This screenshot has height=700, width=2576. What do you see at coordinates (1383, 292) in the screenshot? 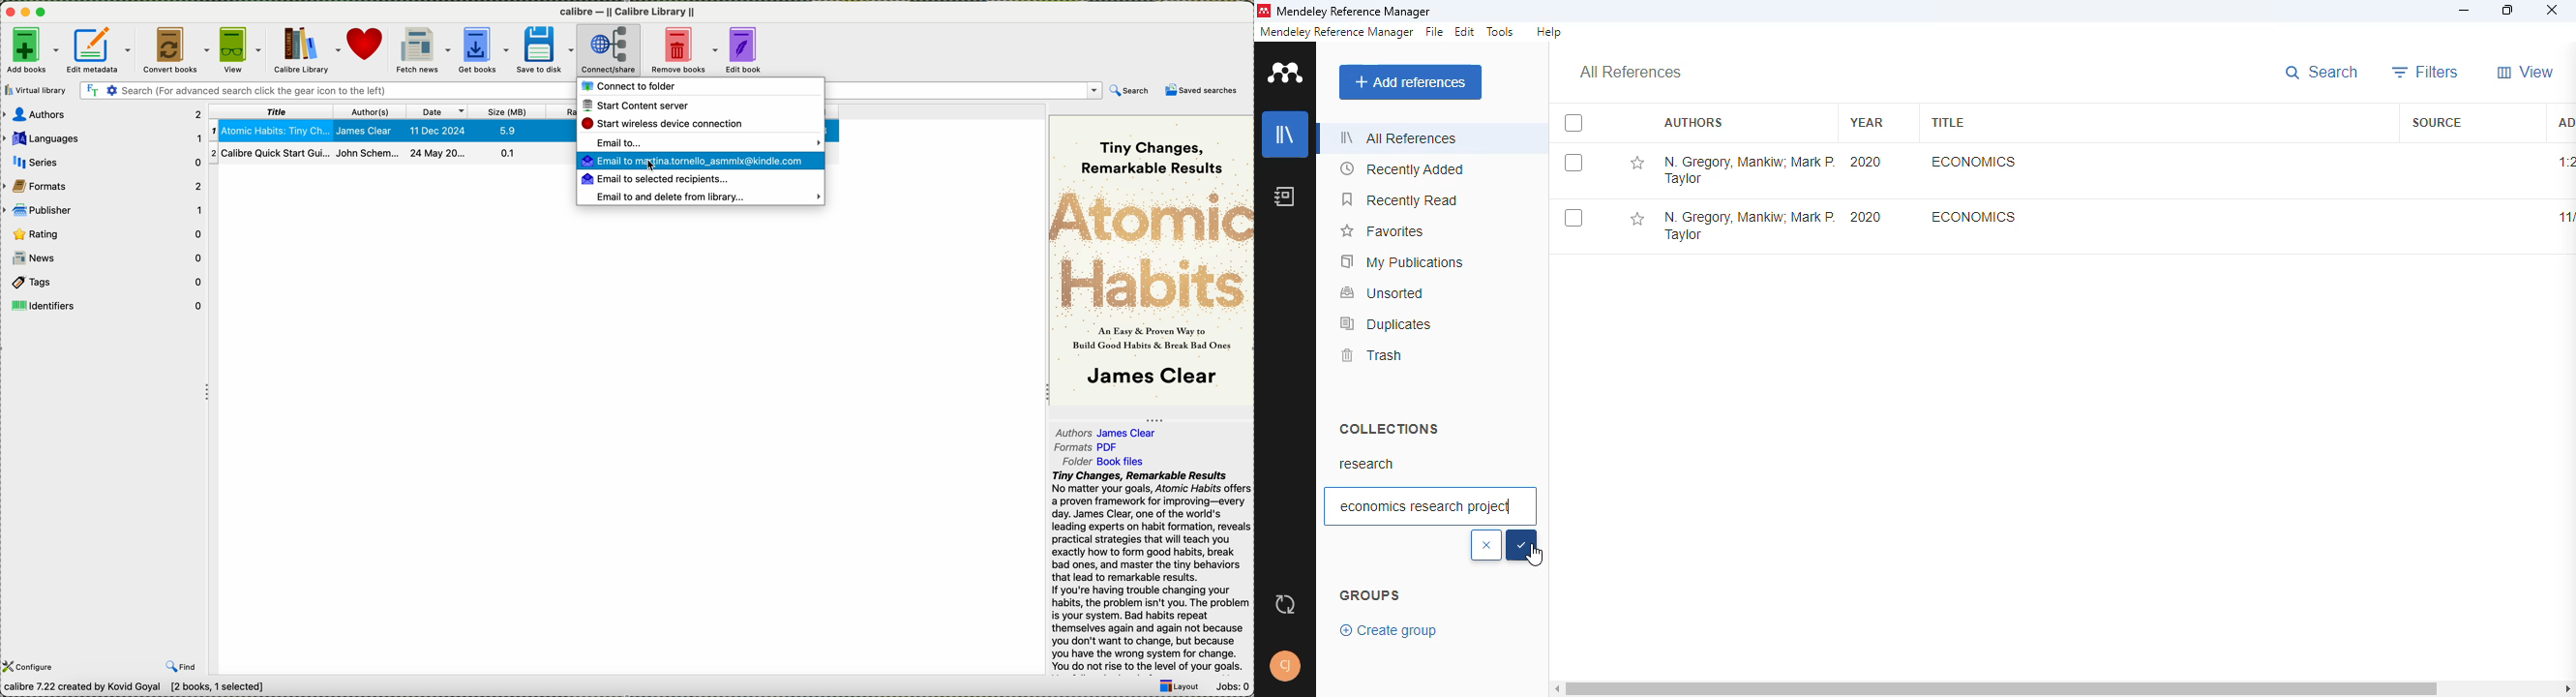
I see `unsorted` at bounding box center [1383, 292].